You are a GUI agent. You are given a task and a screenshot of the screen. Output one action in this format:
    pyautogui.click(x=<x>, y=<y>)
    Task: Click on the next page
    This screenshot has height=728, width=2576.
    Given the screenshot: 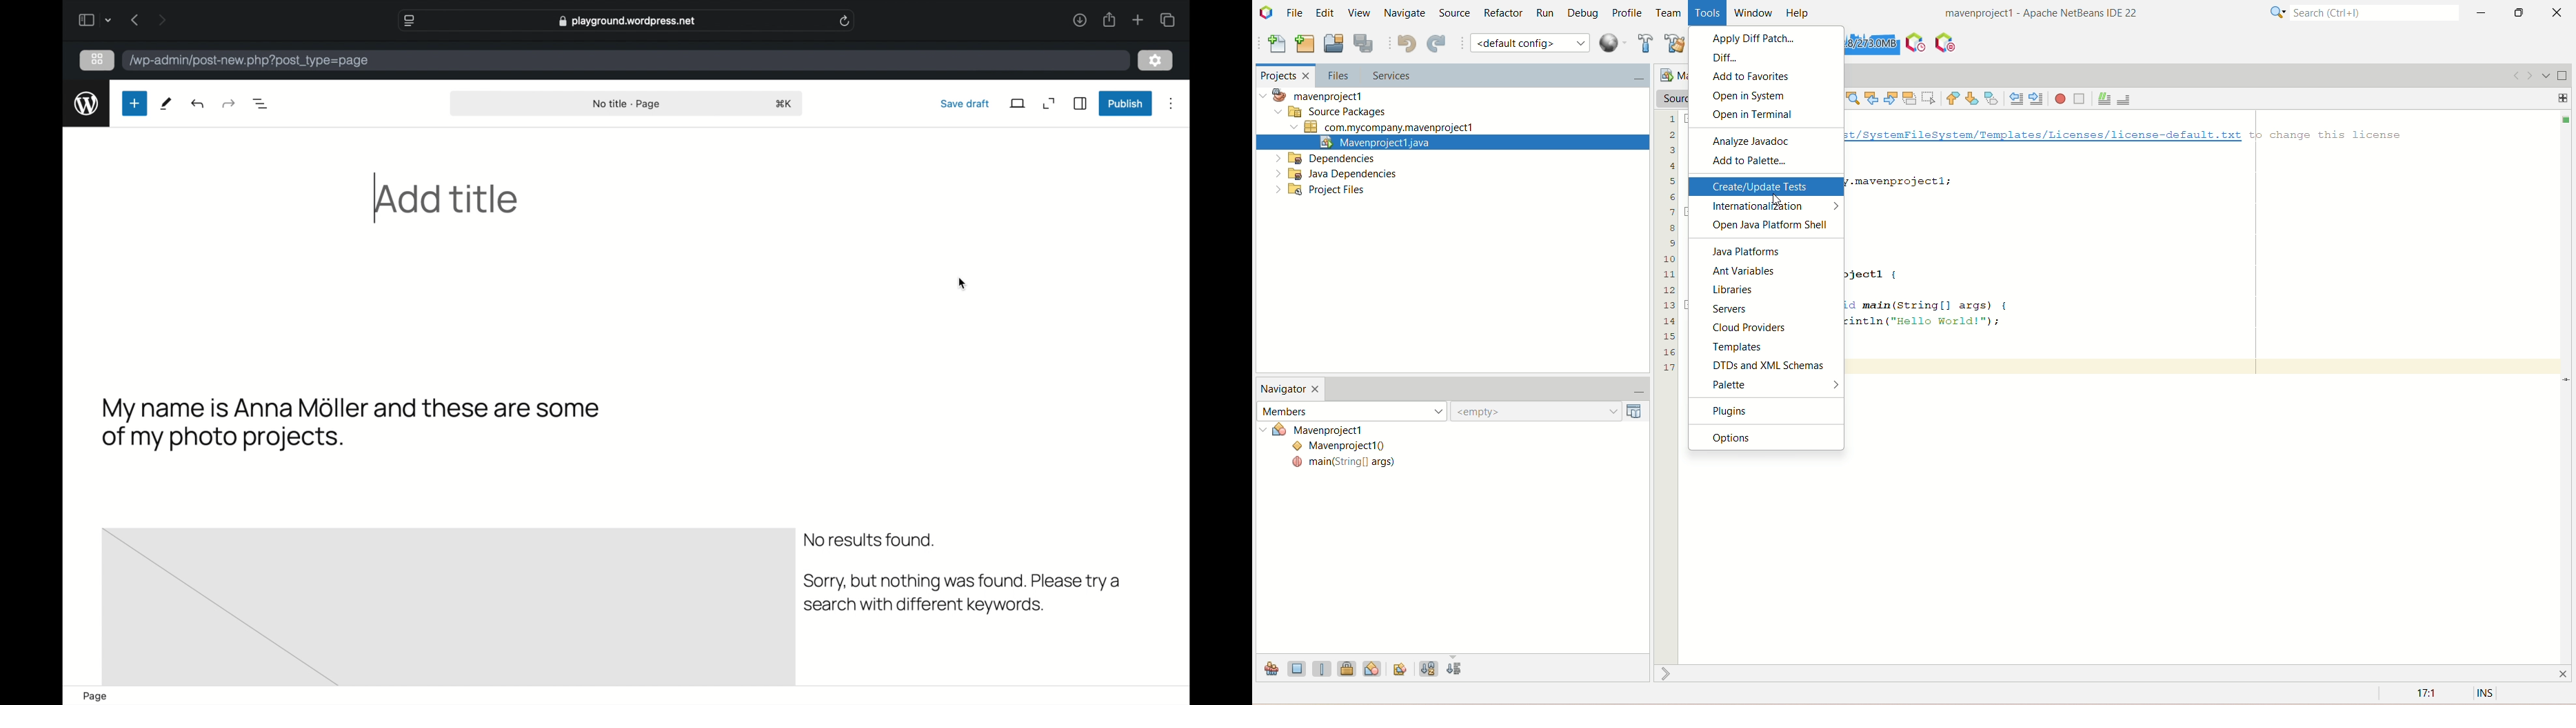 What is the action you would take?
    pyautogui.click(x=163, y=19)
    